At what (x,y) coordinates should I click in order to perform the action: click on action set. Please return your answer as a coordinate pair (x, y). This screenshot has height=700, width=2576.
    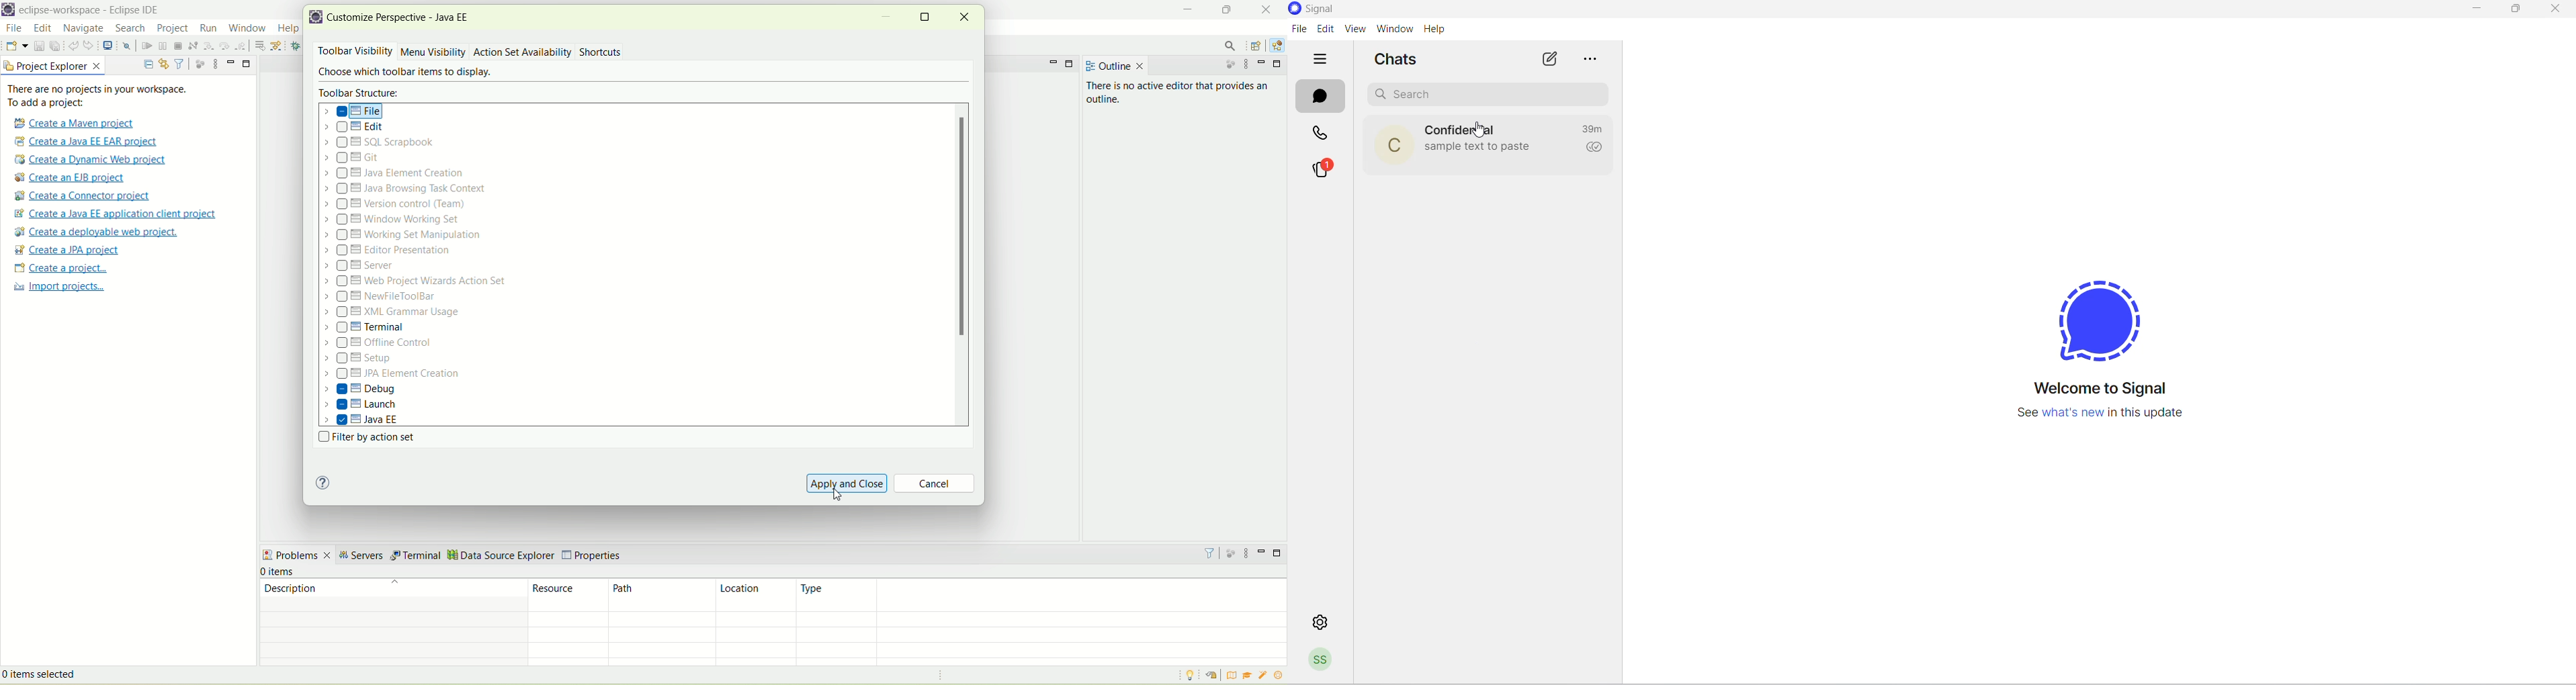
    Looking at the image, I should click on (496, 51).